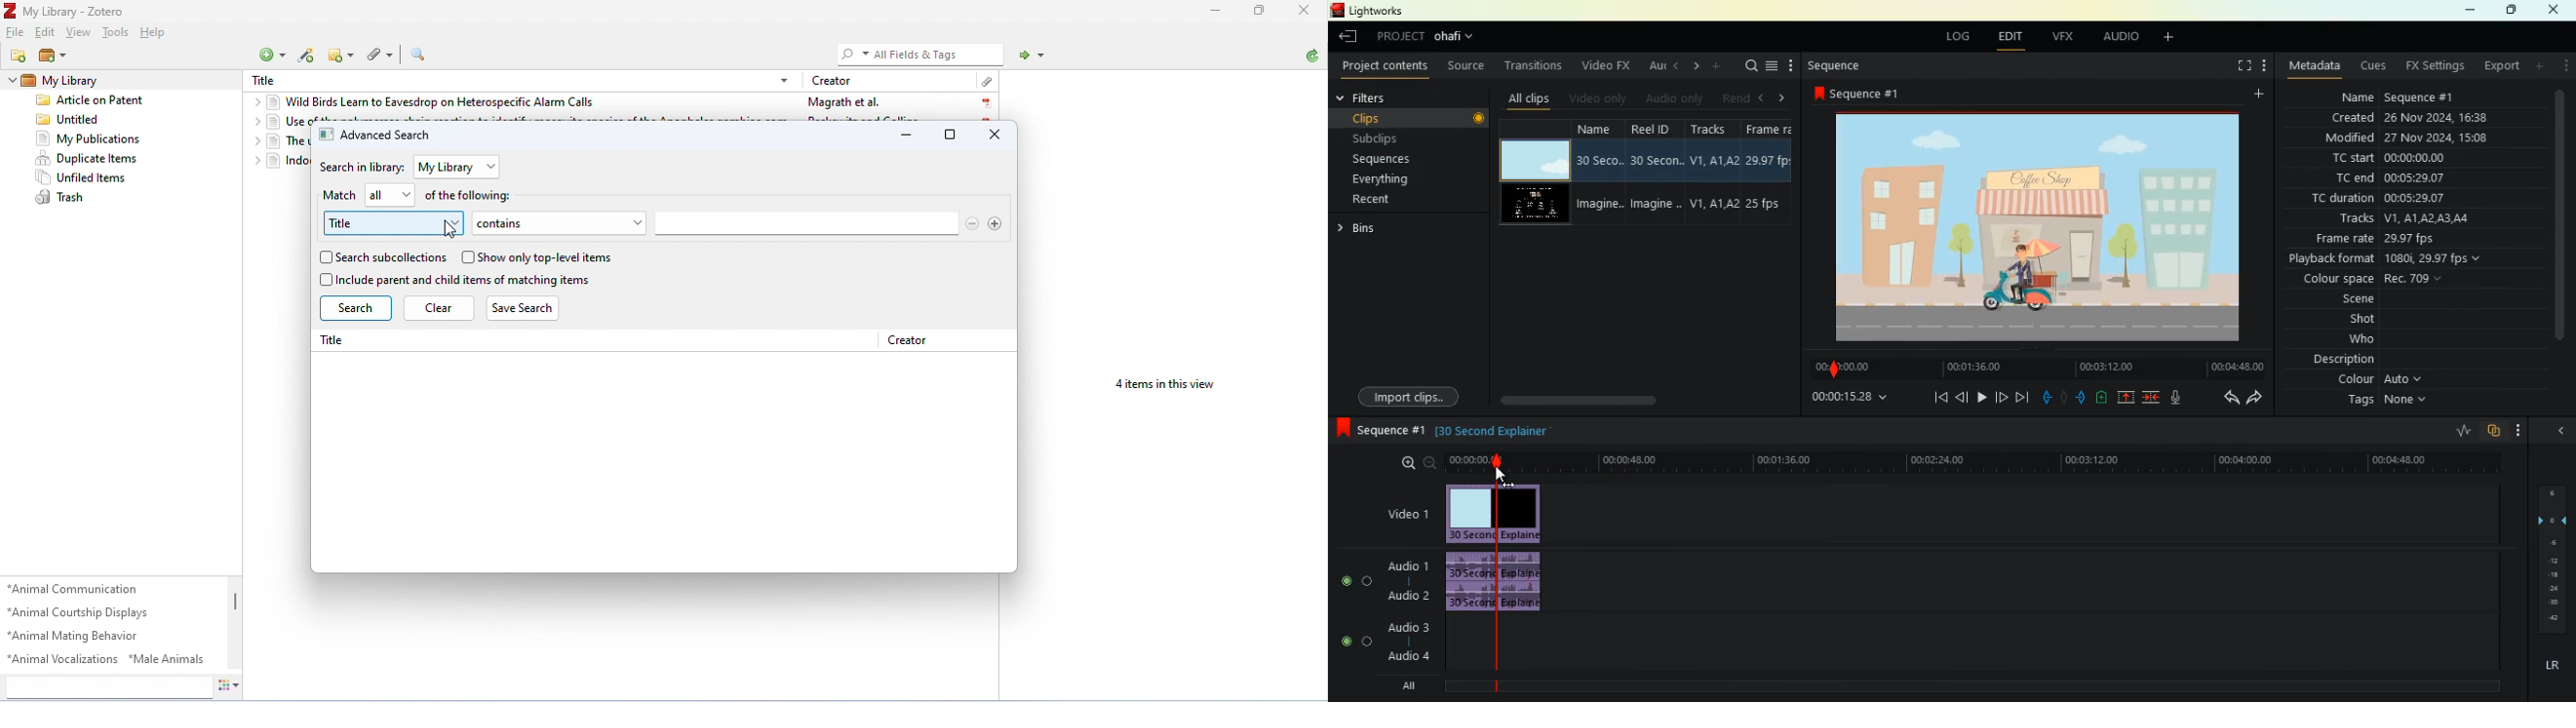 This screenshot has width=2576, height=728. What do you see at coordinates (2559, 430) in the screenshot?
I see `close` at bounding box center [2559, 430].